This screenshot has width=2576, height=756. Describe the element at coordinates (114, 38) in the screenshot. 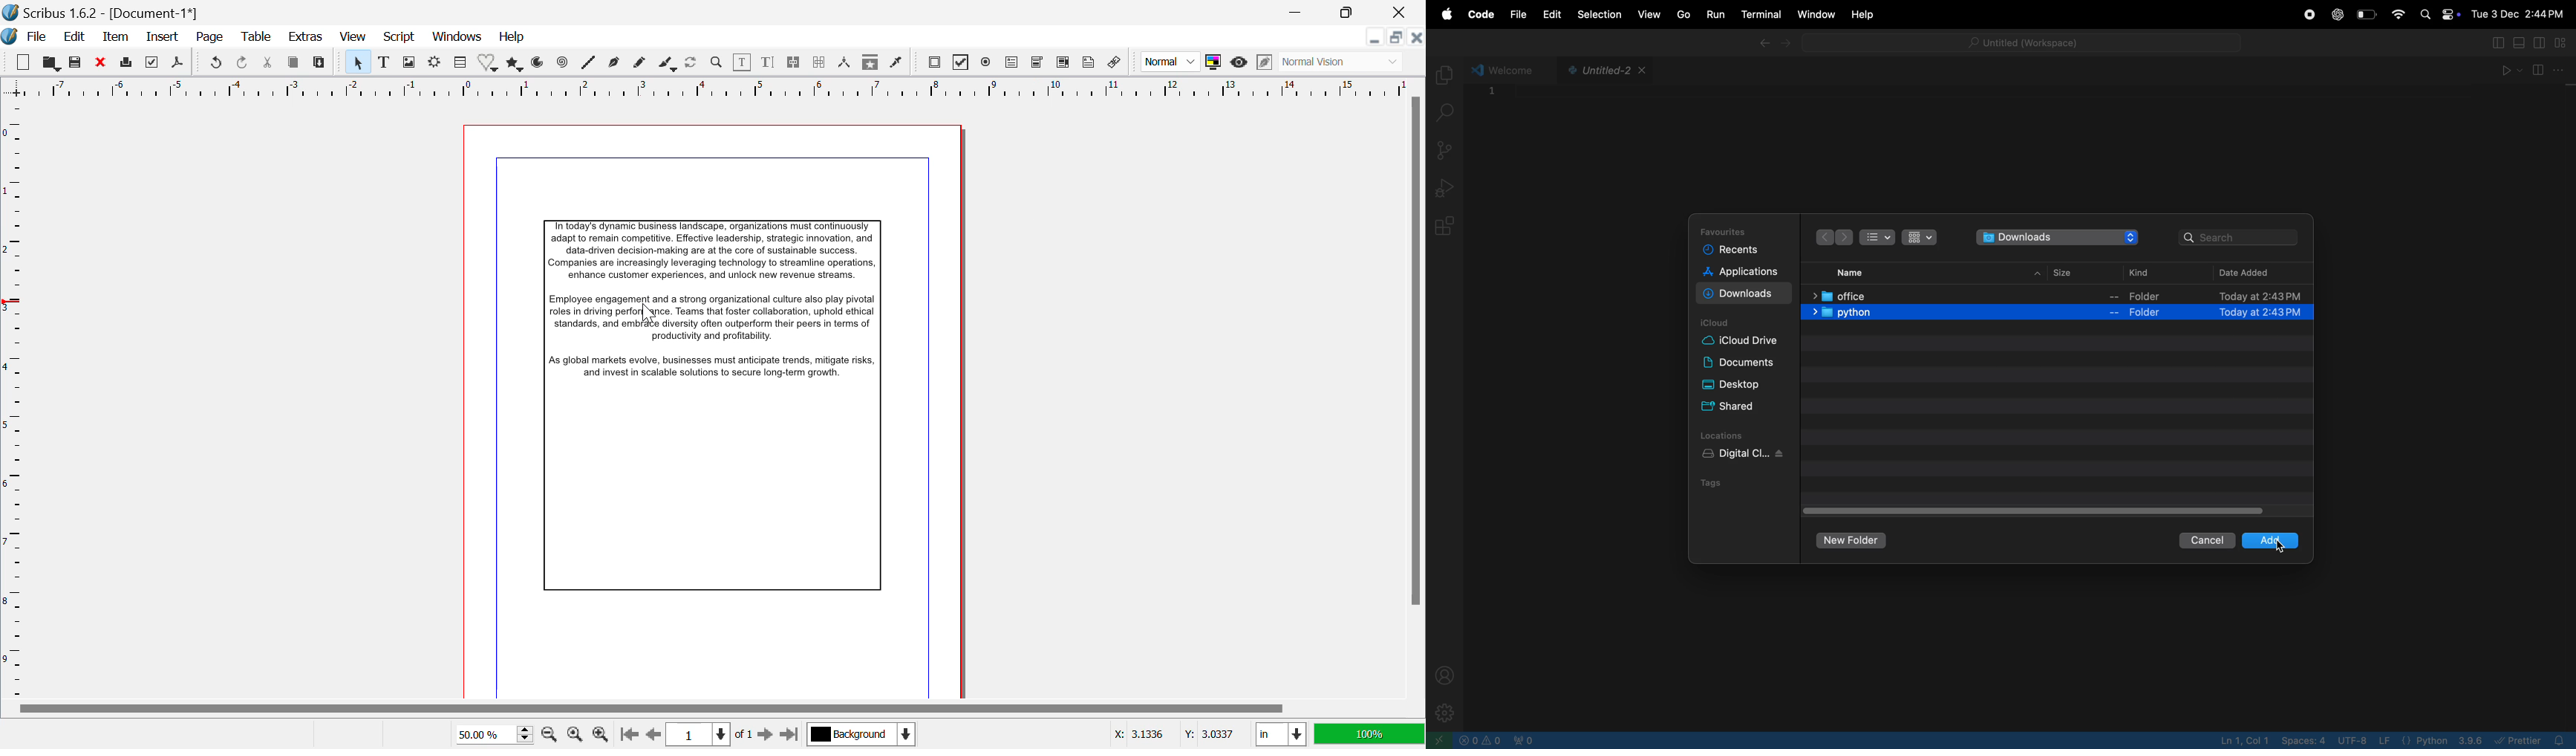

I see `Item` at that location.